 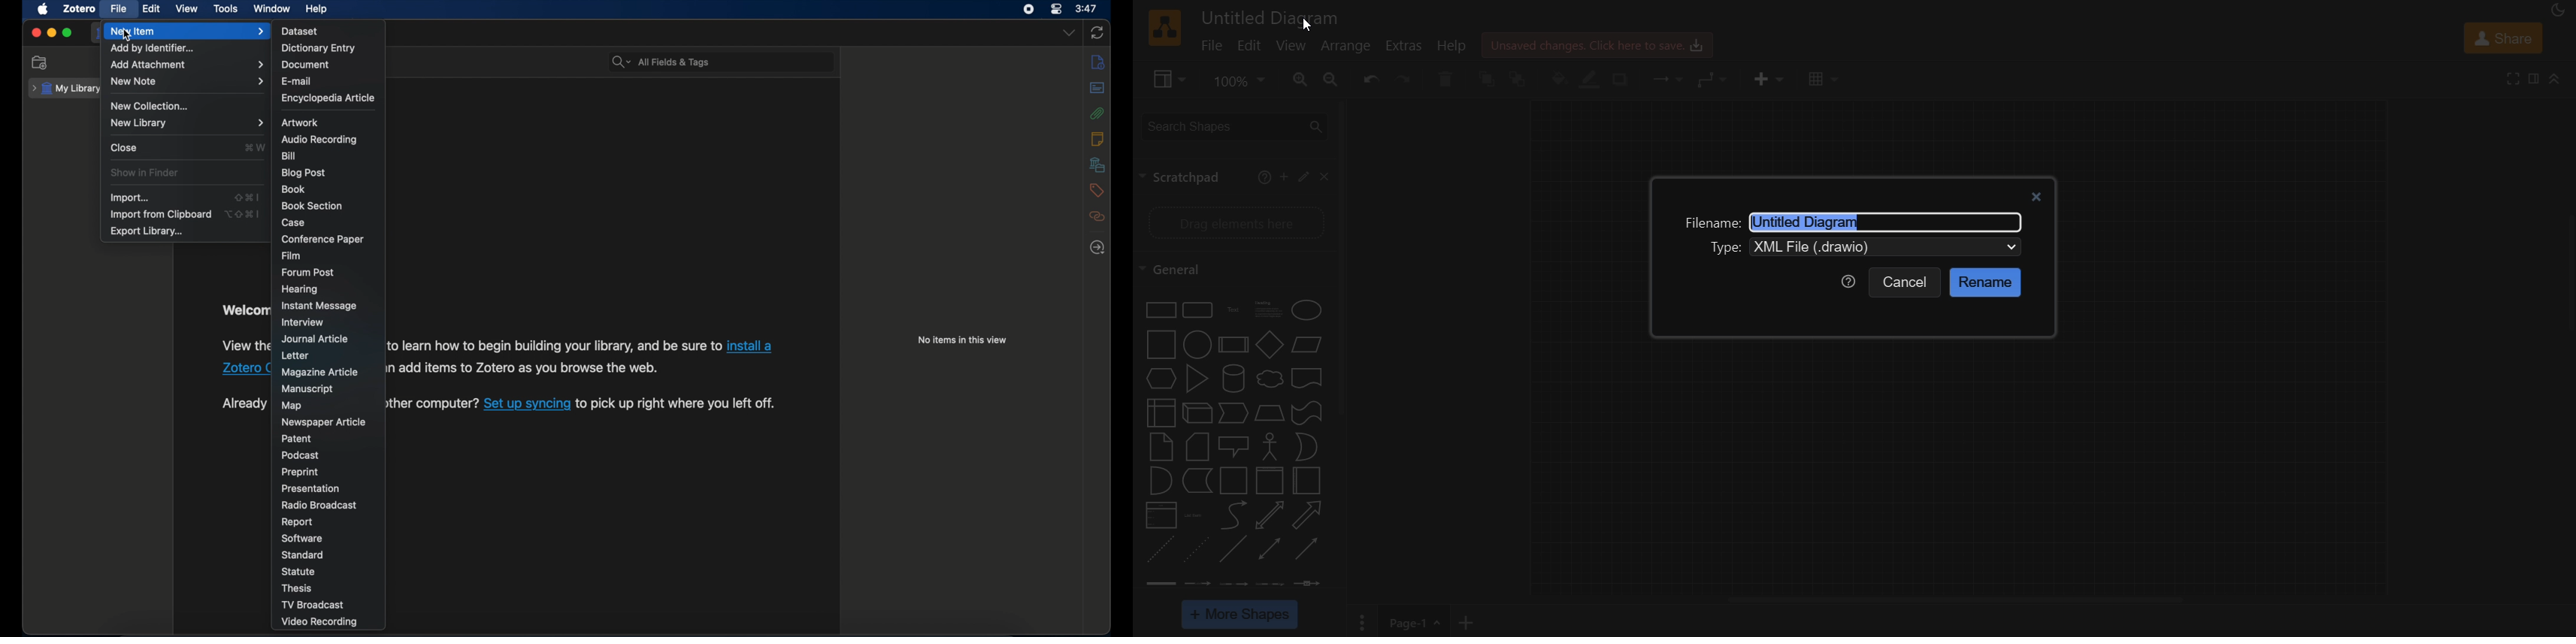 I want to click on new library, so click(x=187, y=123).